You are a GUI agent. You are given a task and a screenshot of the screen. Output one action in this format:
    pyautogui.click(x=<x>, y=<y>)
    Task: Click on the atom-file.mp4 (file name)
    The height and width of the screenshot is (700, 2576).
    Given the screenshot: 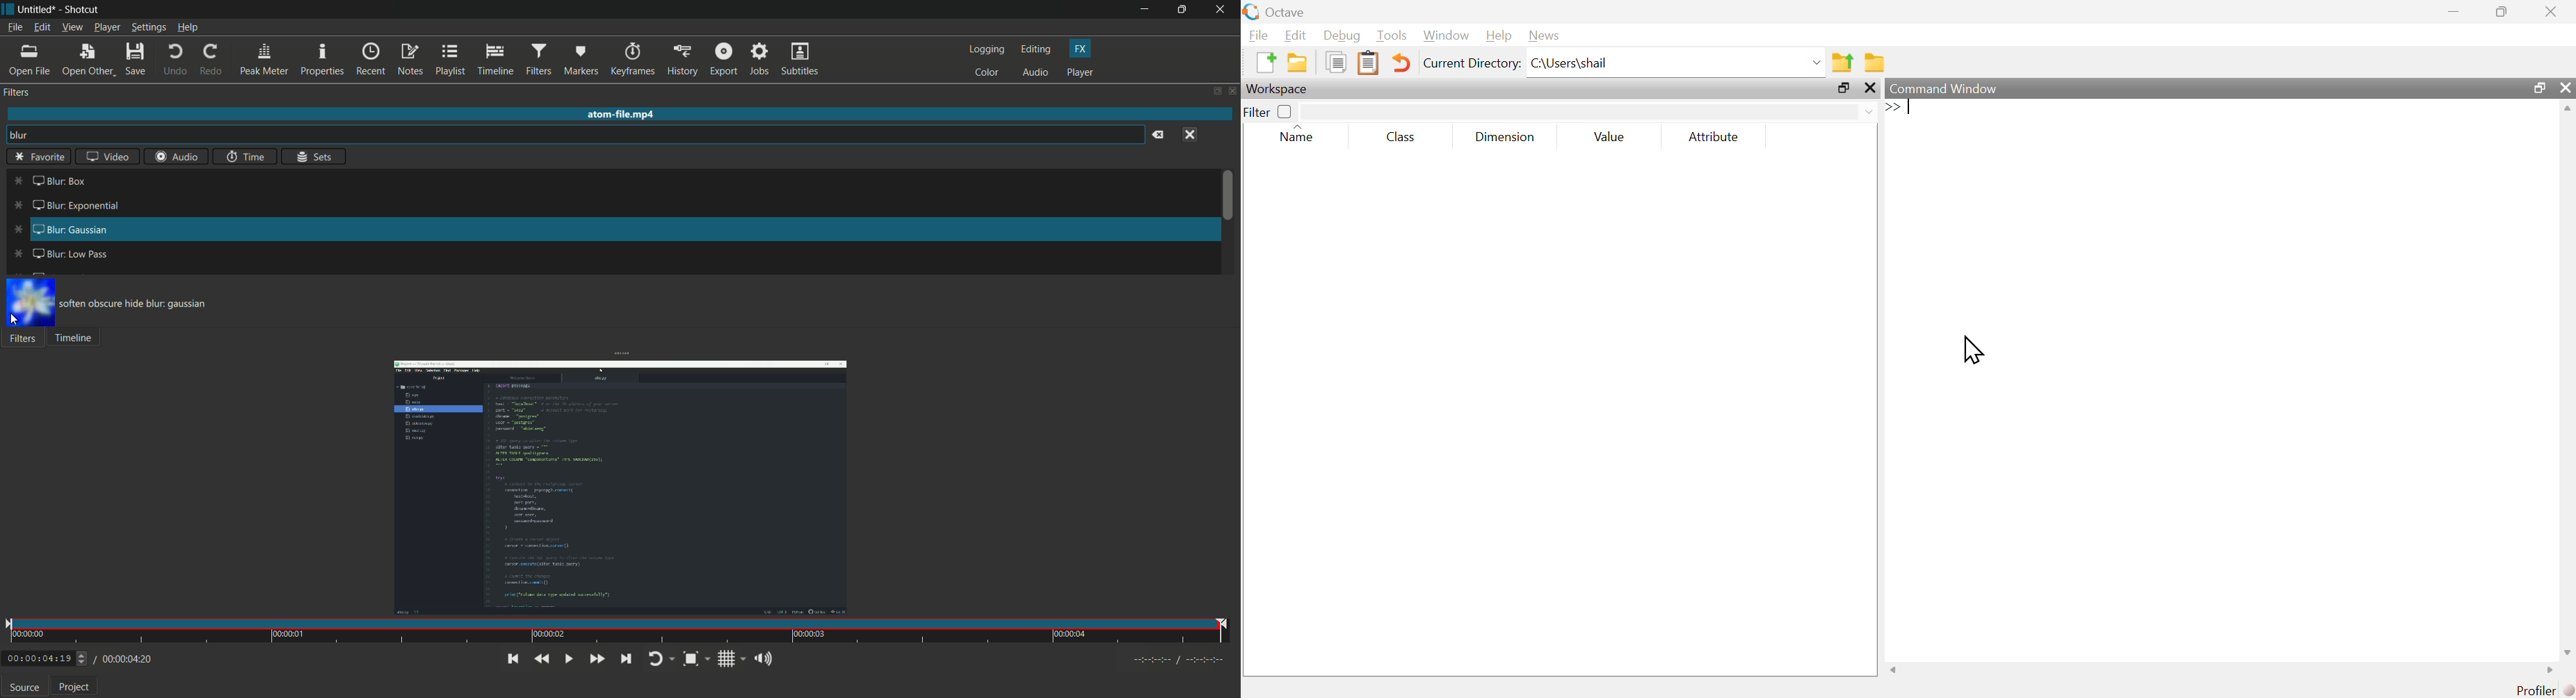 What is the action you would take?
    pyautogui.click(x=621, y=112)
    